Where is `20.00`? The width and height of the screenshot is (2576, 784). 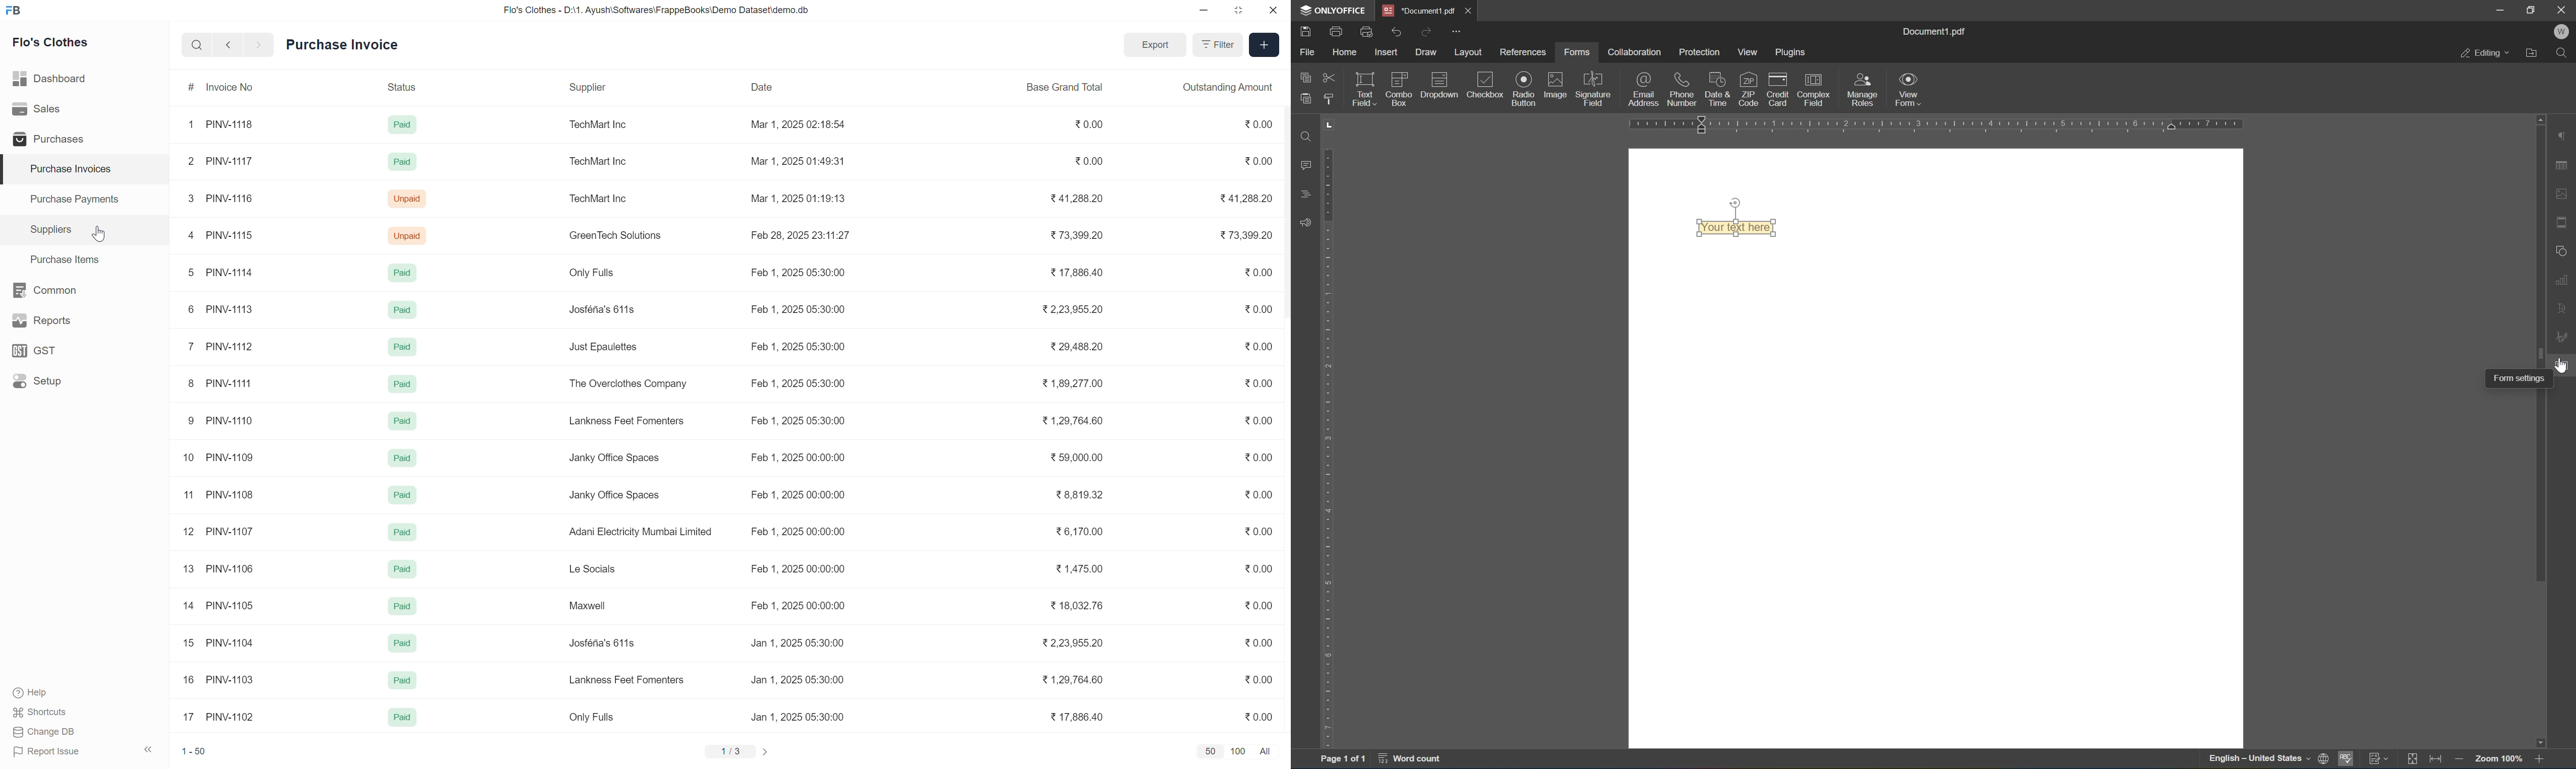 20.00 is located at coordinates (1255, 531).